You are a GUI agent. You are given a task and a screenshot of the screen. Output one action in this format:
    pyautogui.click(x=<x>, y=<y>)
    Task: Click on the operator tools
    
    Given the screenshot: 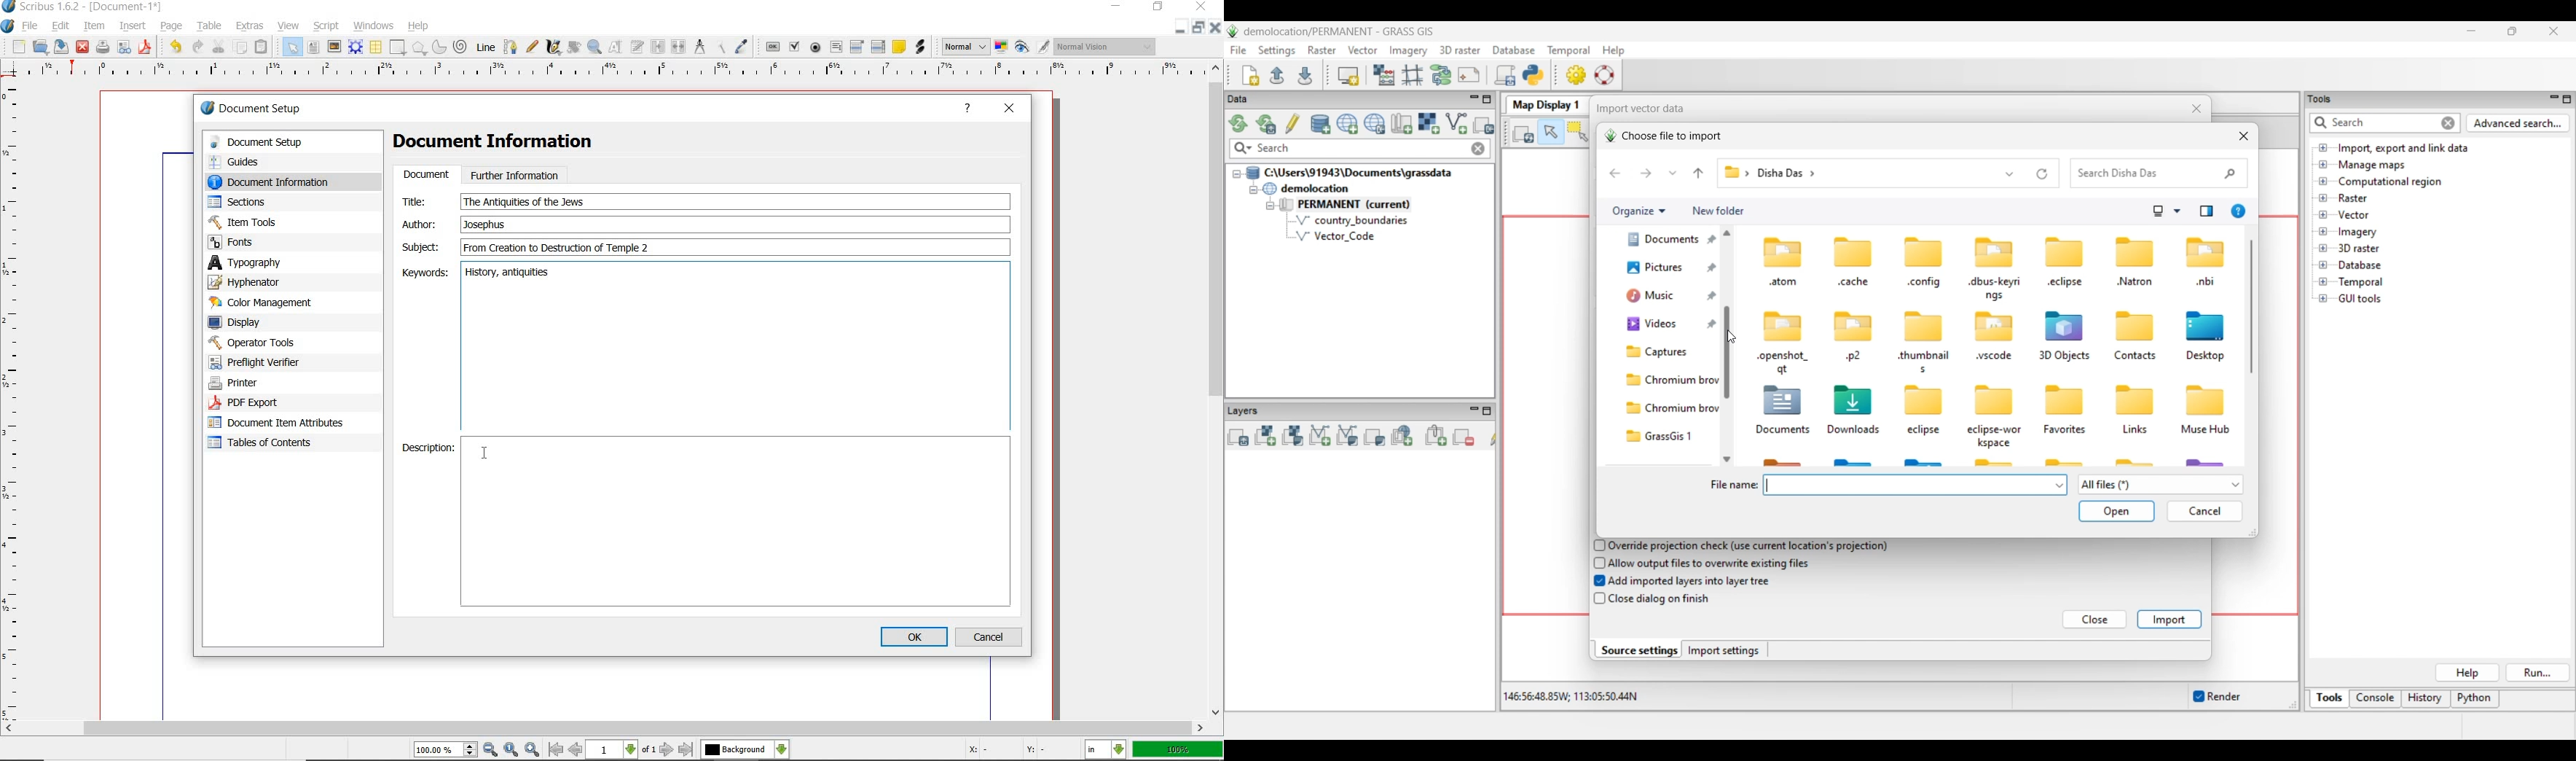 What is the action you would take?
    pyautogui.click(x=272, y=343)
    